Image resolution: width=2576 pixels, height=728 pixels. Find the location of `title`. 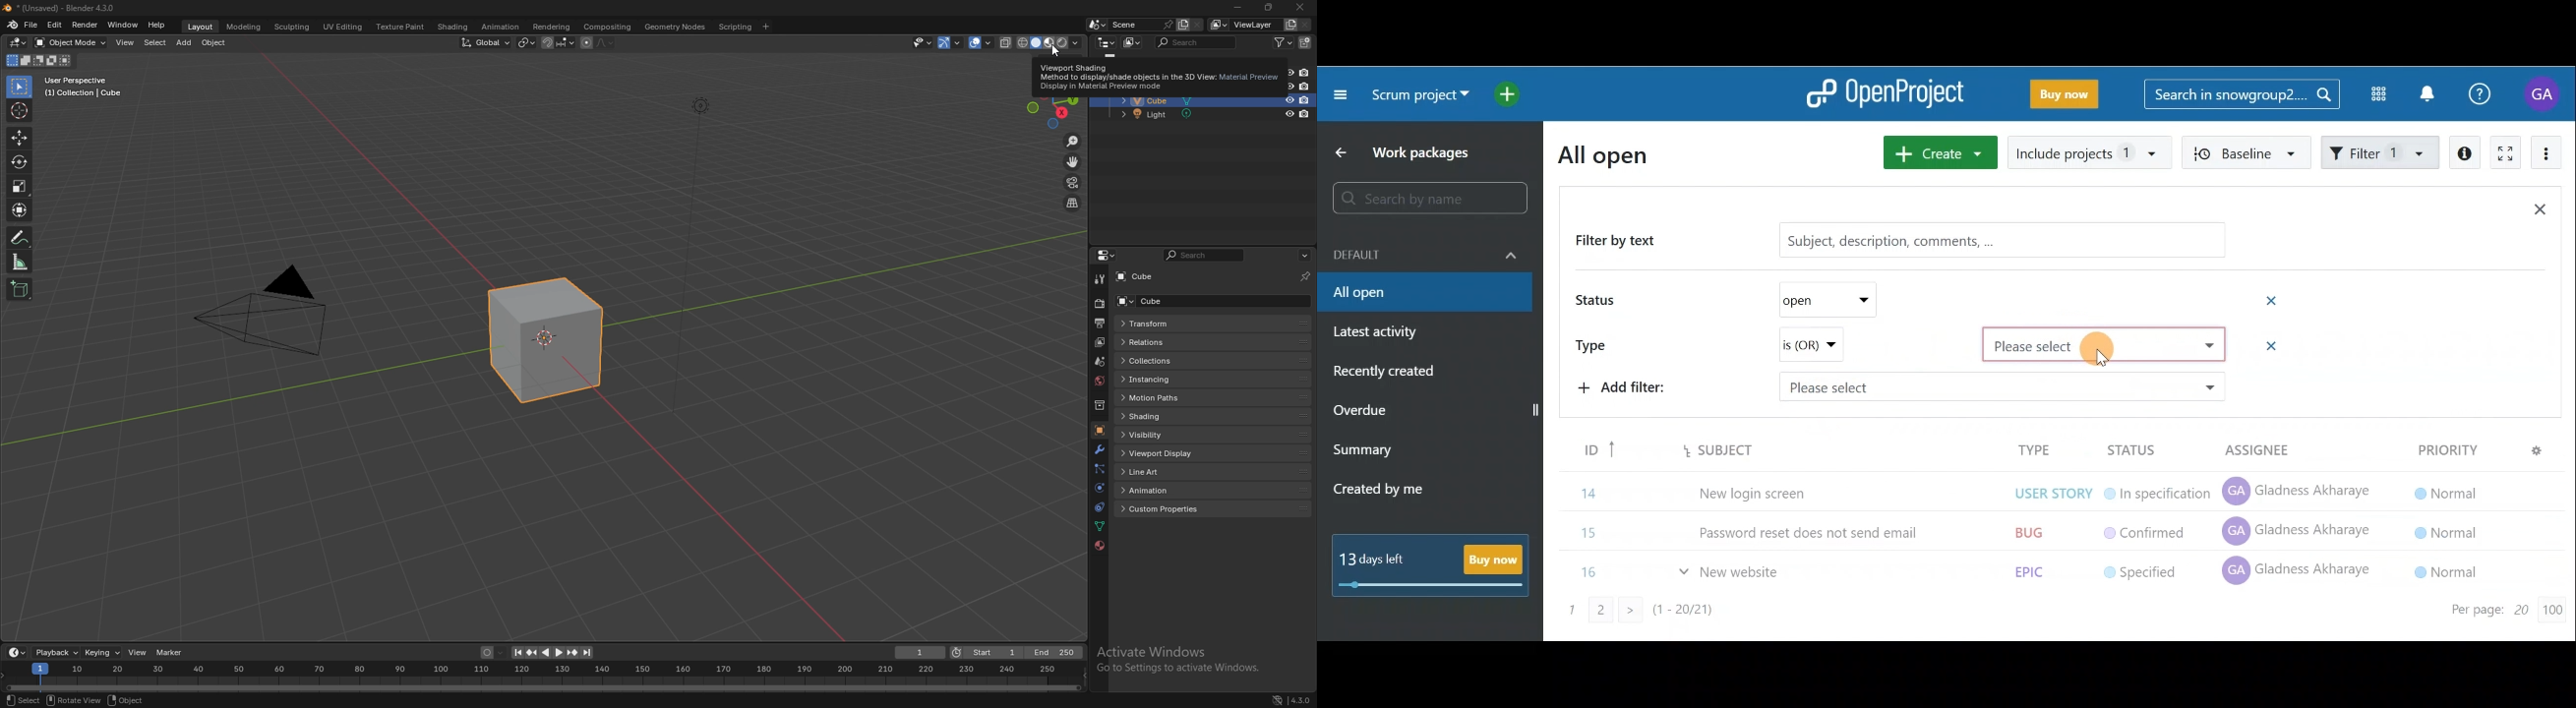

title is located at coordinates (62, 8).